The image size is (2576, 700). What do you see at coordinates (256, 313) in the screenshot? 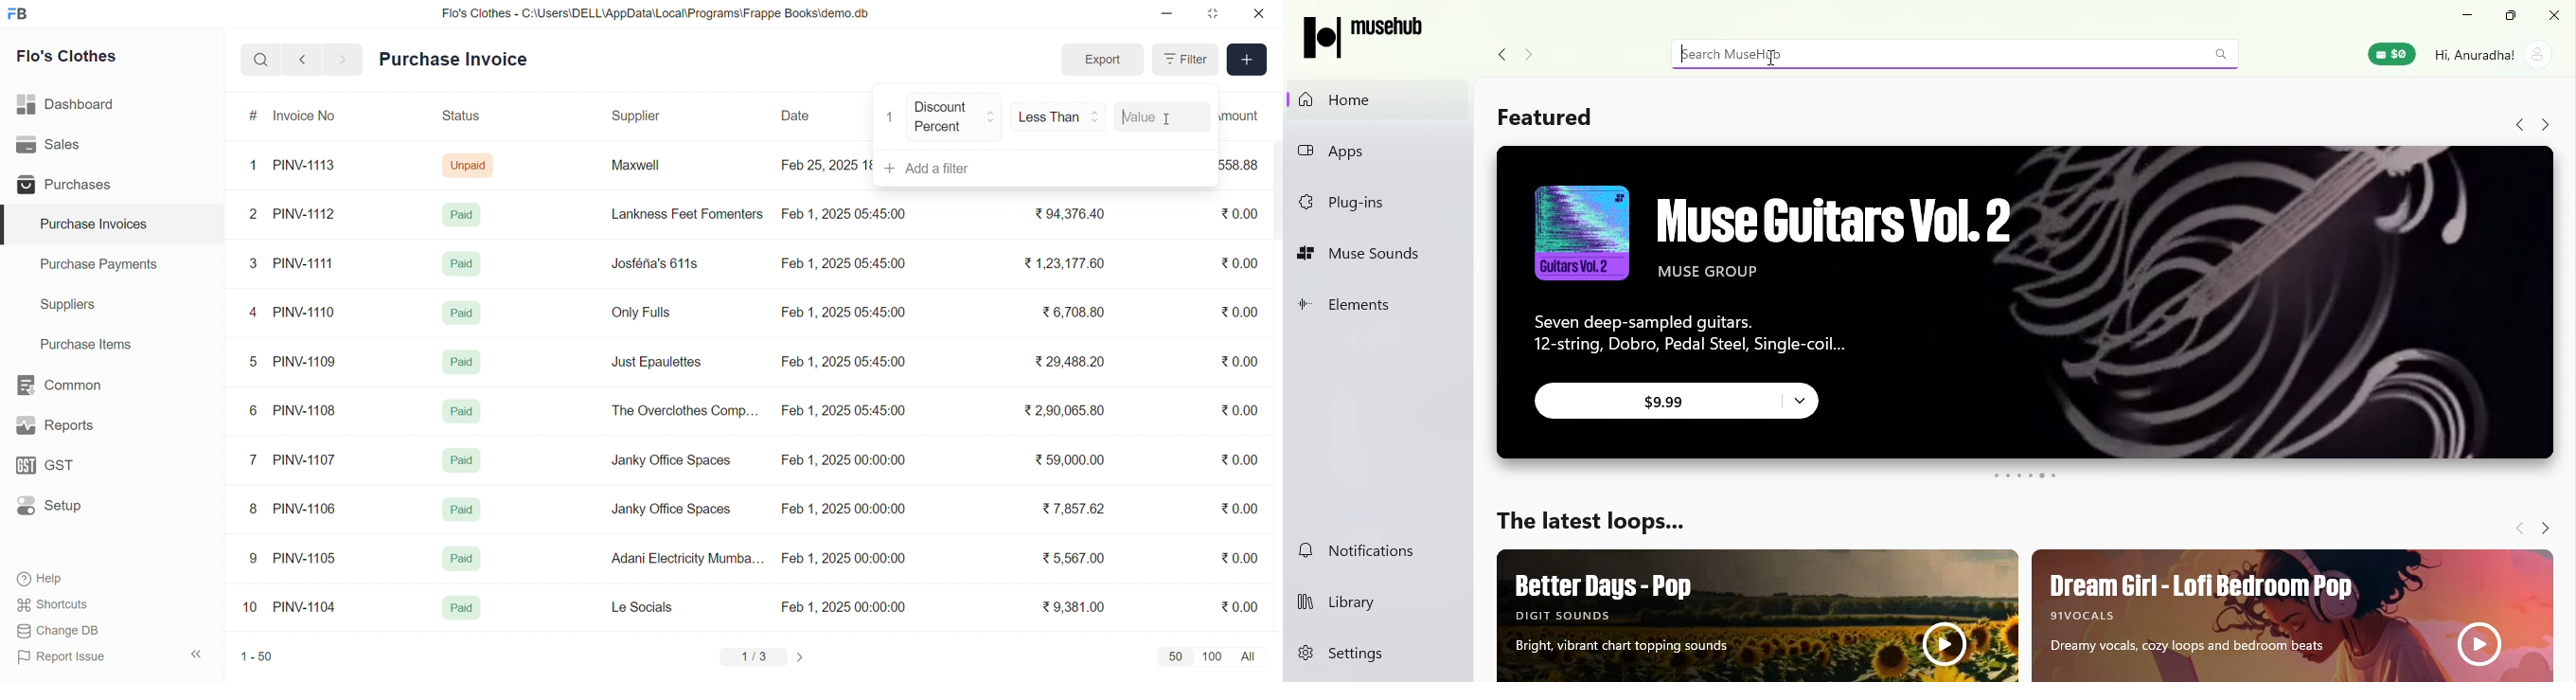
I see `4` at bounding box center [256, 313].